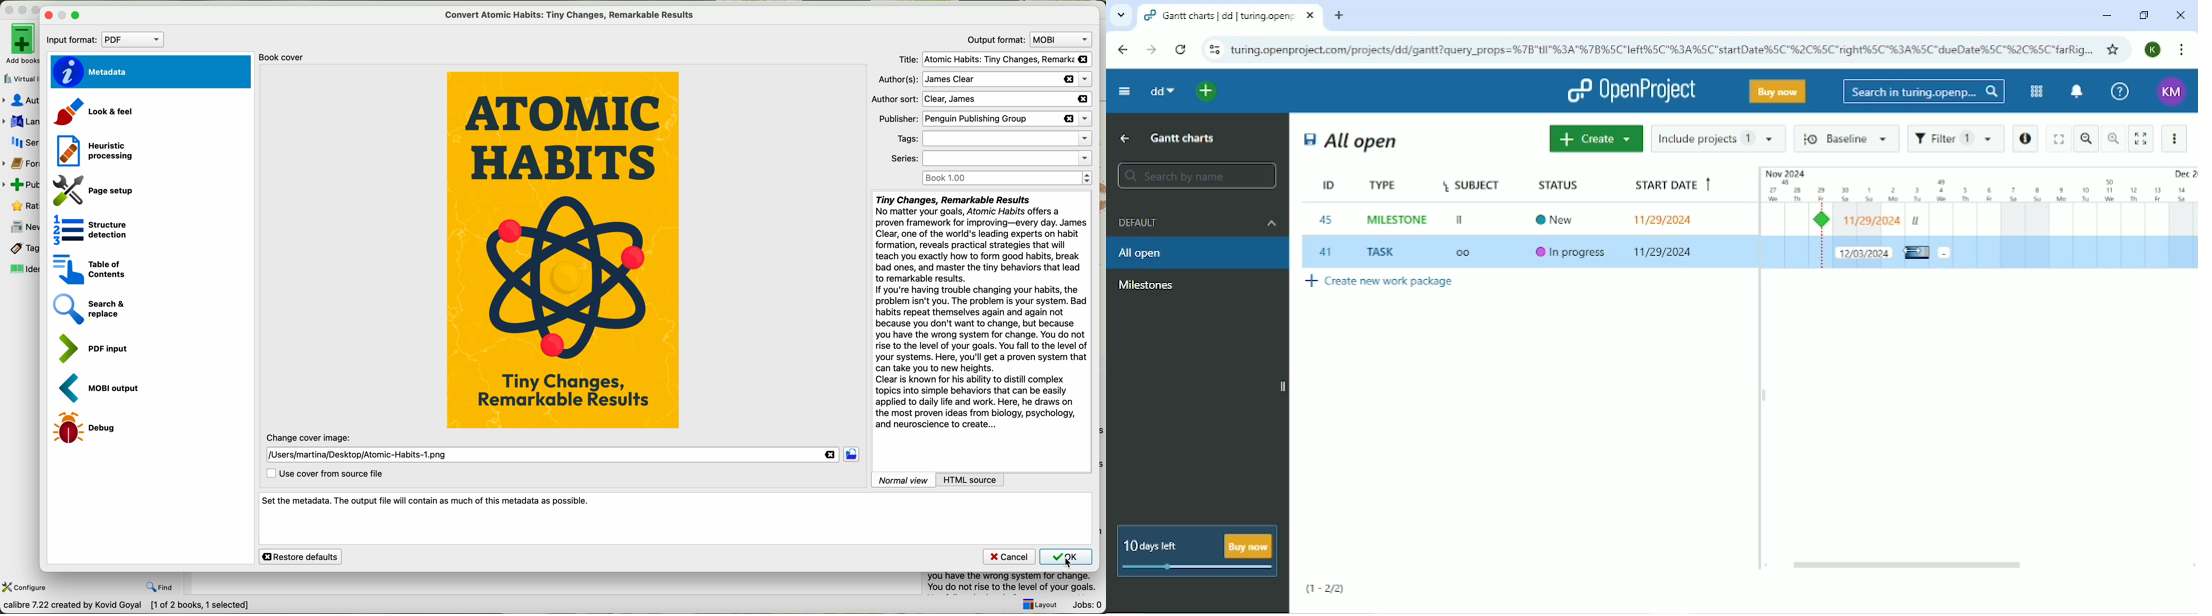  I want to click on 41, so click(1326, 252).